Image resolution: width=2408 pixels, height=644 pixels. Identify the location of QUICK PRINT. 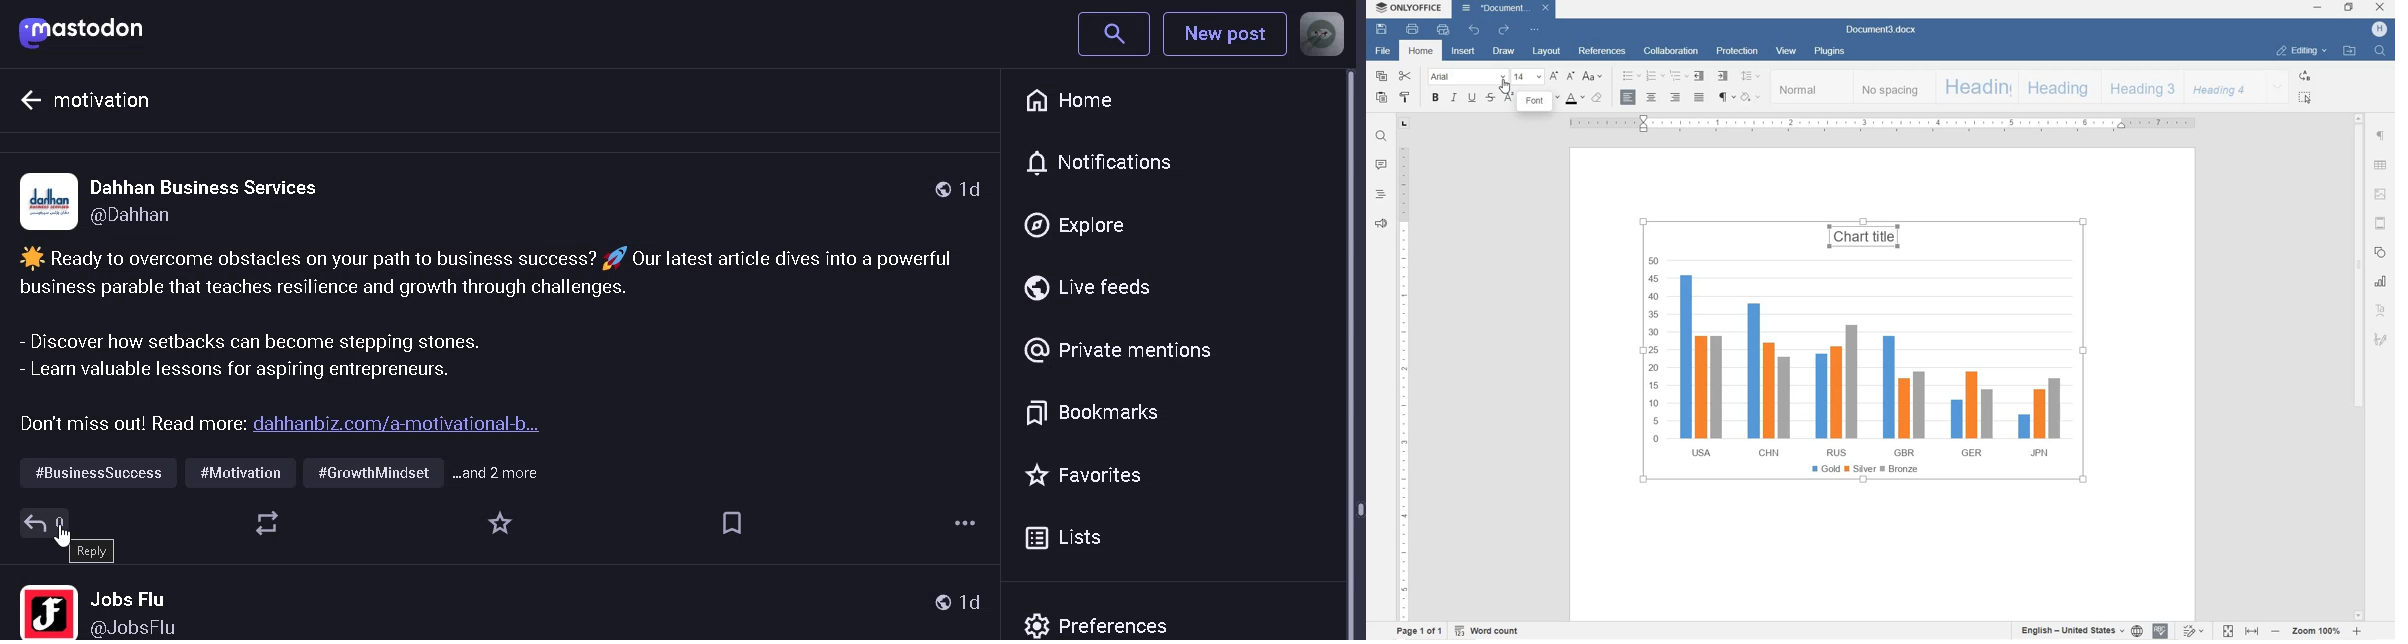
(1441, 30).